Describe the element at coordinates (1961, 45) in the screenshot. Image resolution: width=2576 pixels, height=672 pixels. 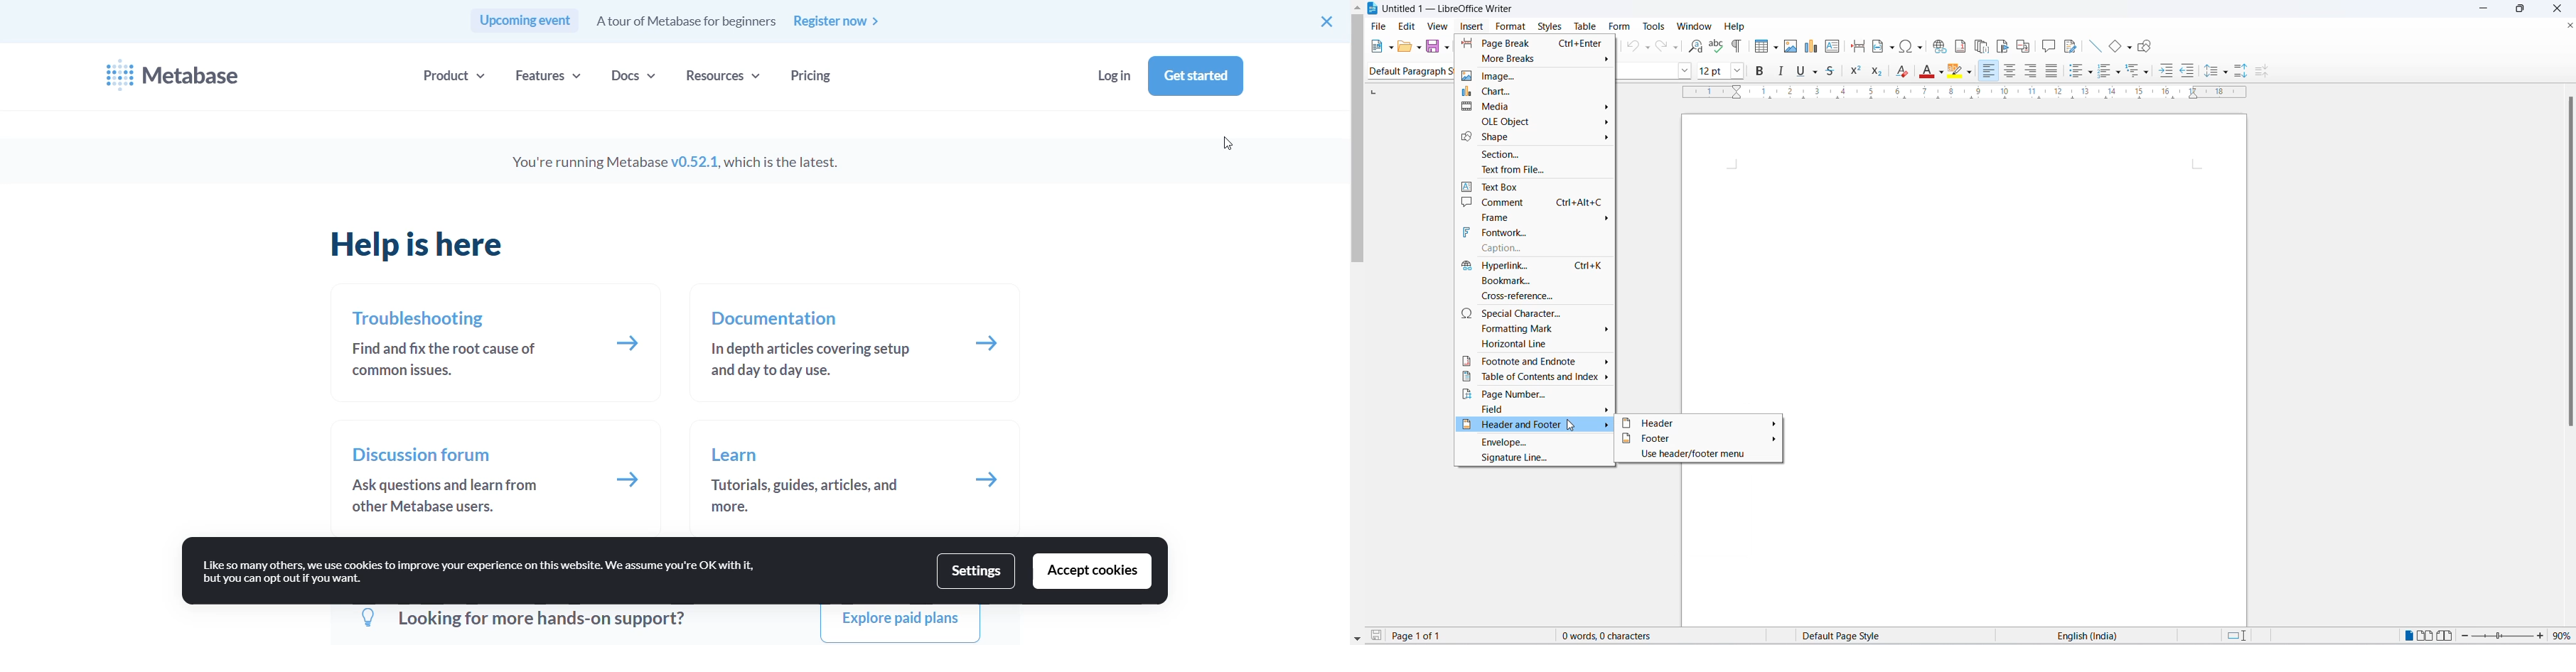
I see `insert footnote` at that location.